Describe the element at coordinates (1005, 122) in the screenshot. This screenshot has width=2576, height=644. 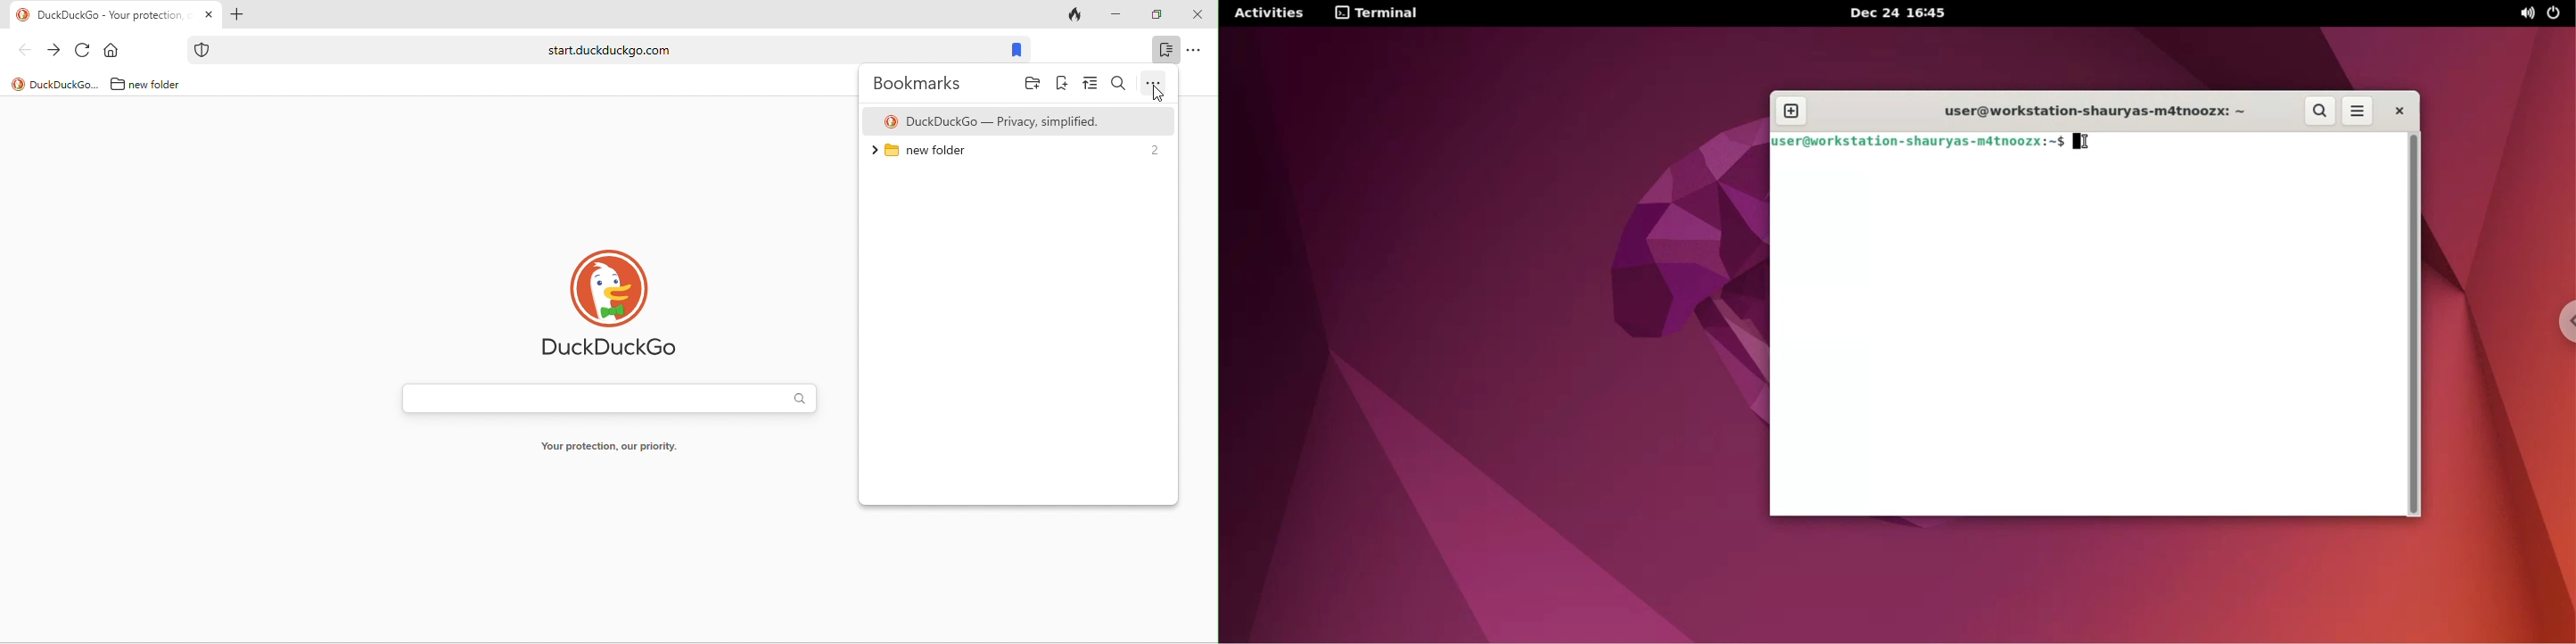
I see `duck duck go -privacy simplified` at that location.